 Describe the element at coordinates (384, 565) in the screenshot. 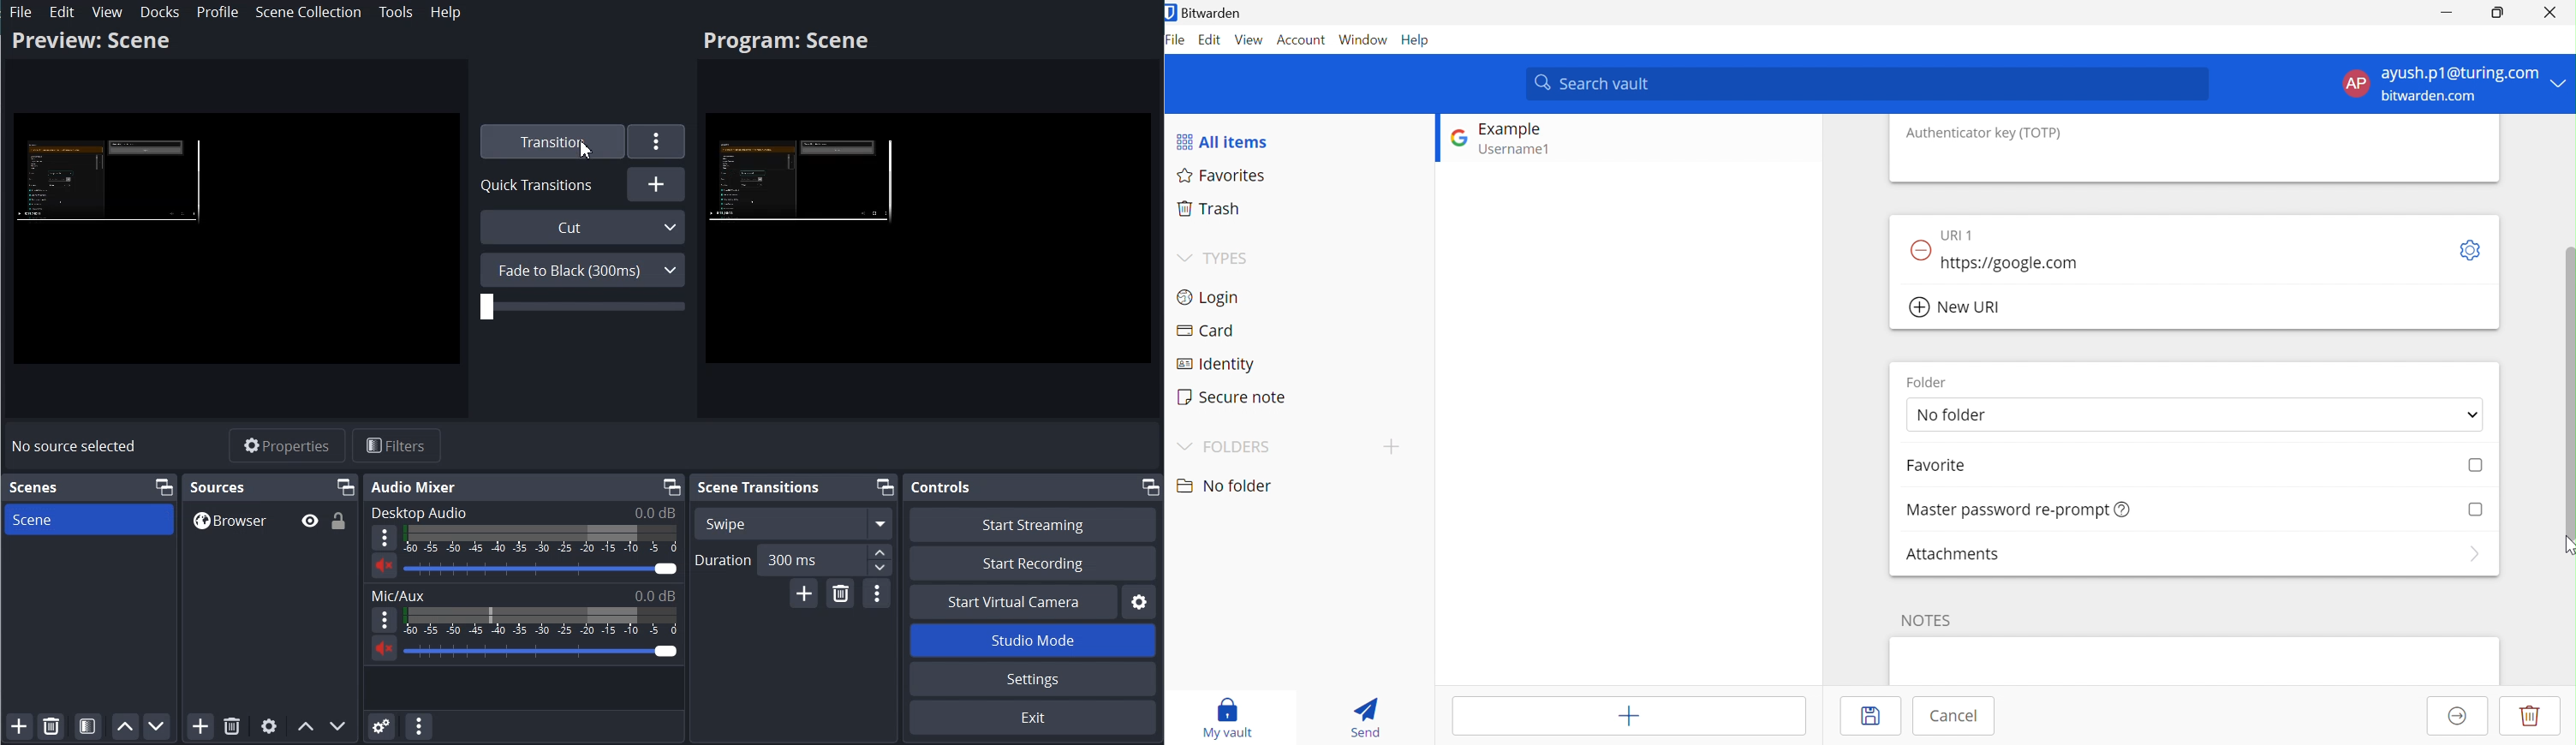

I see `Sound` at that location.